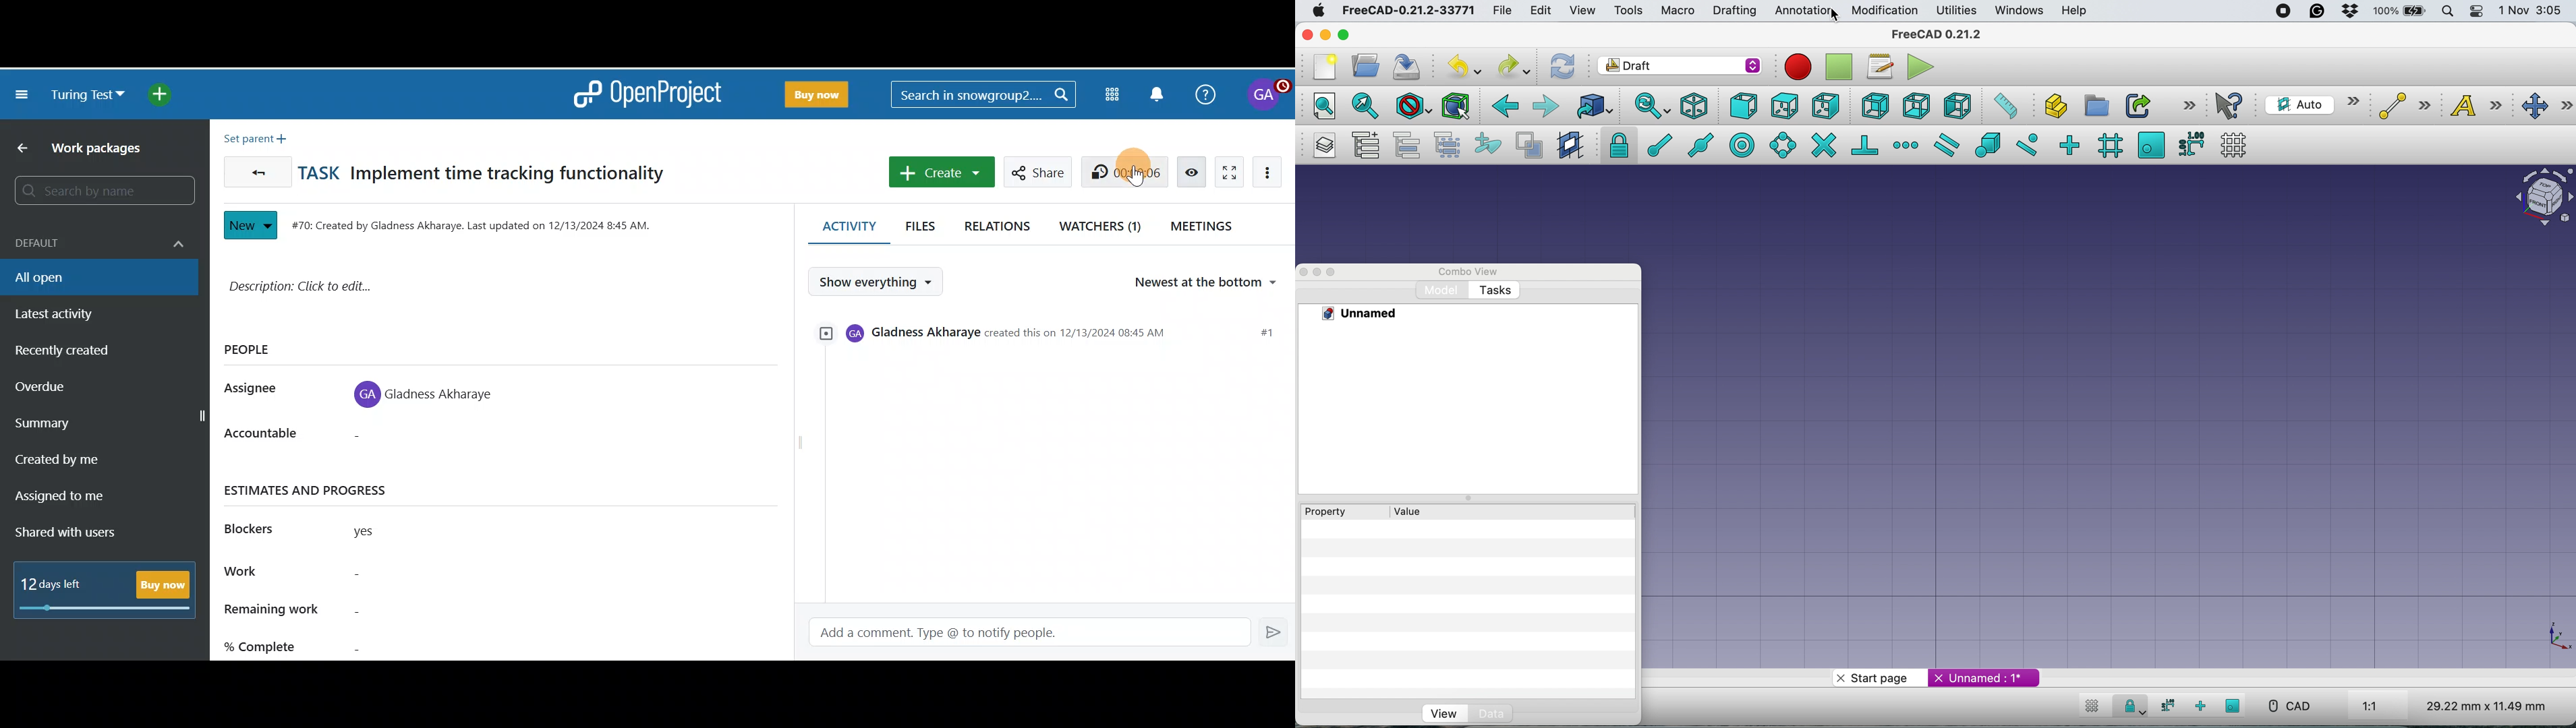  Describe the element at coordinates (2483, 706) in the screenshot. I see `dimensions` at that location.